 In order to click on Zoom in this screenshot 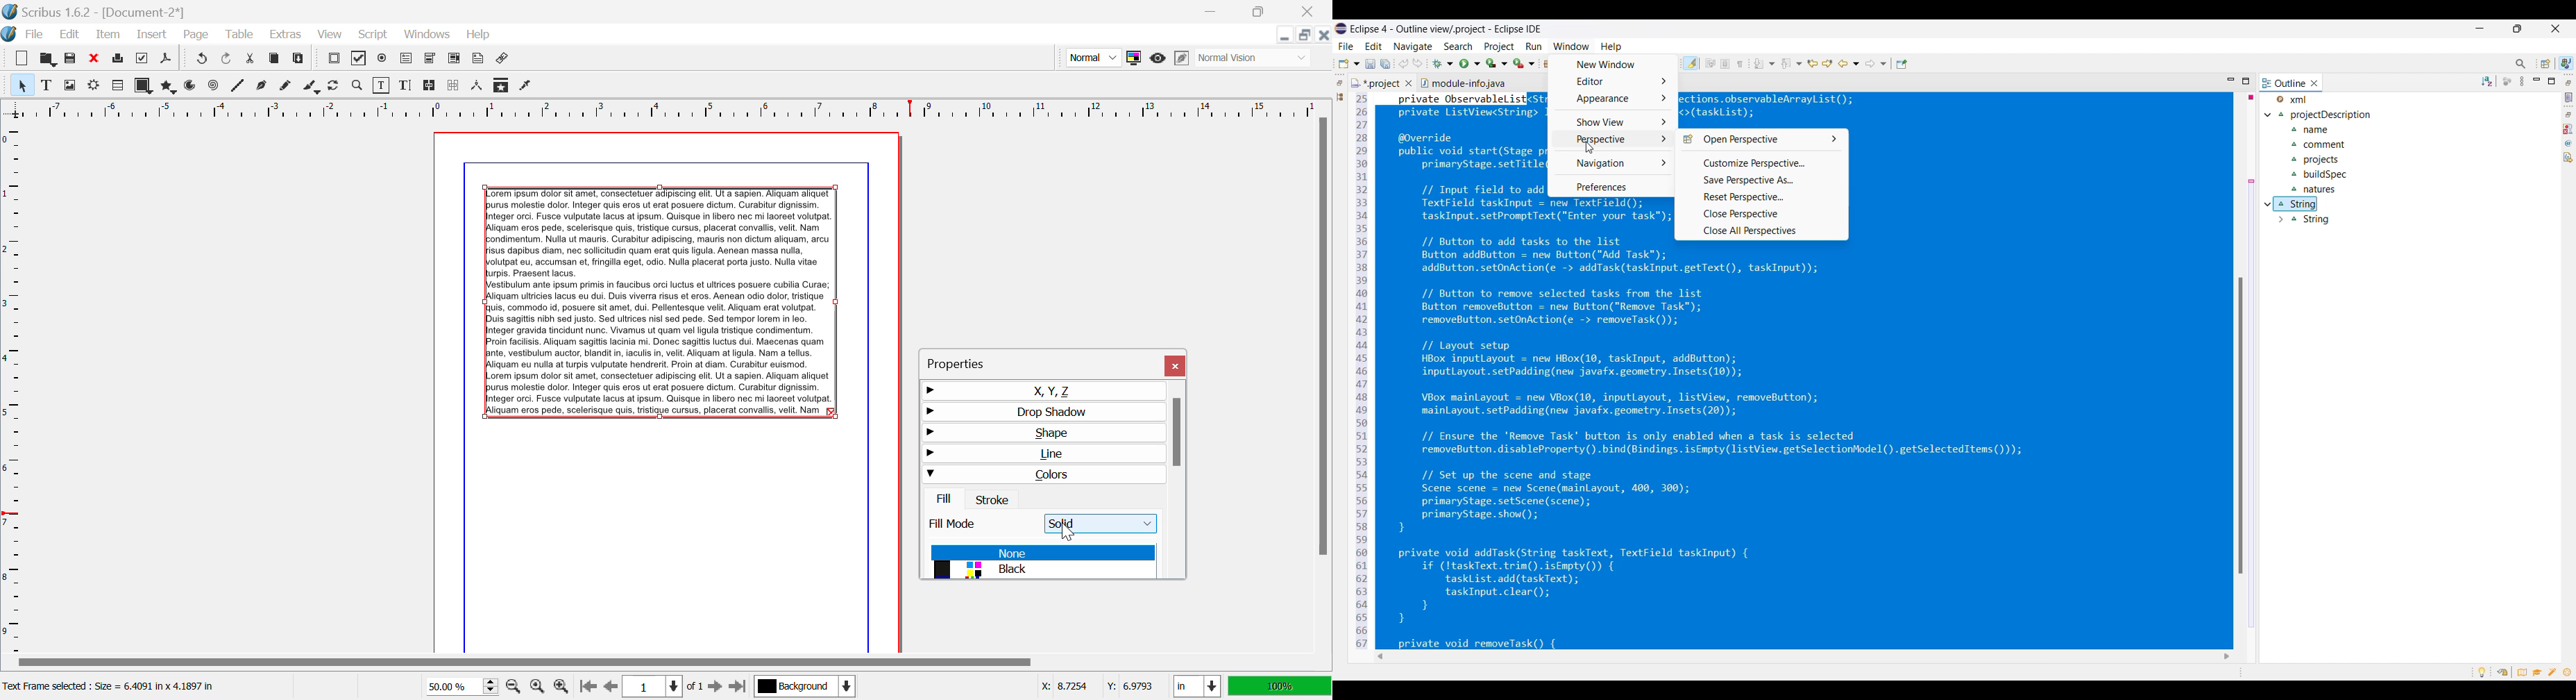, I will do `click(358, 85)`.